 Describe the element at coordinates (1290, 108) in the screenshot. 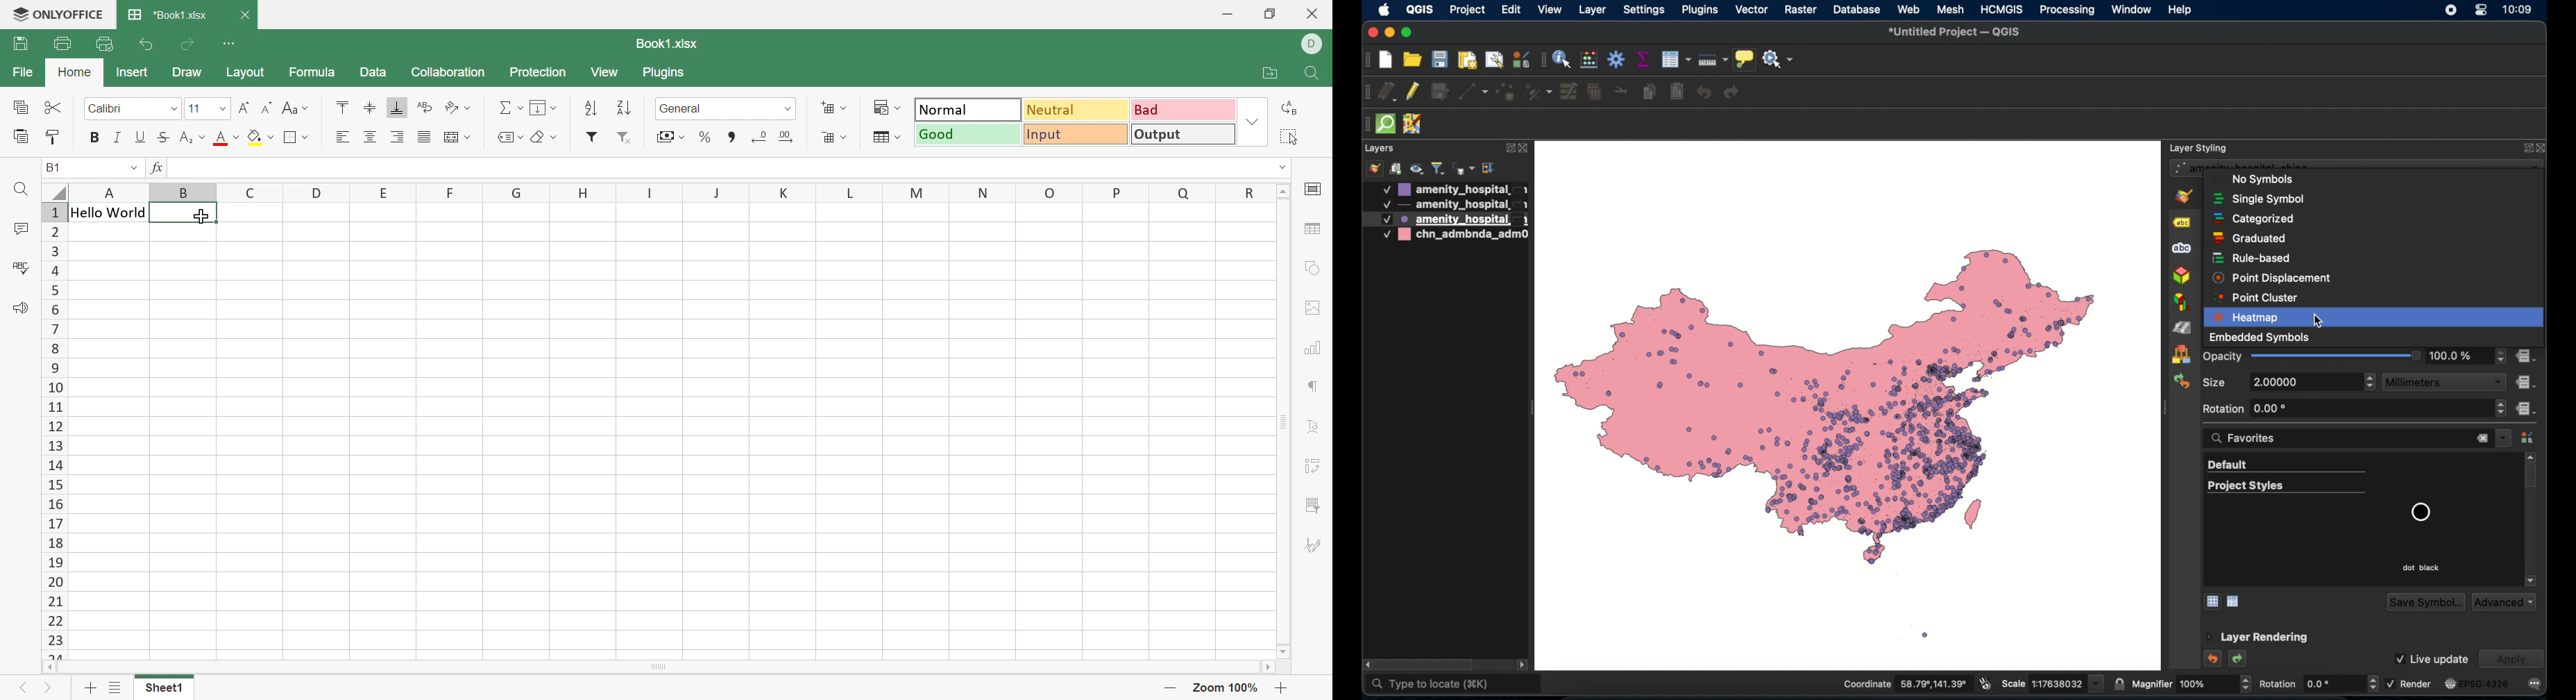

I see `Replace` at that location.